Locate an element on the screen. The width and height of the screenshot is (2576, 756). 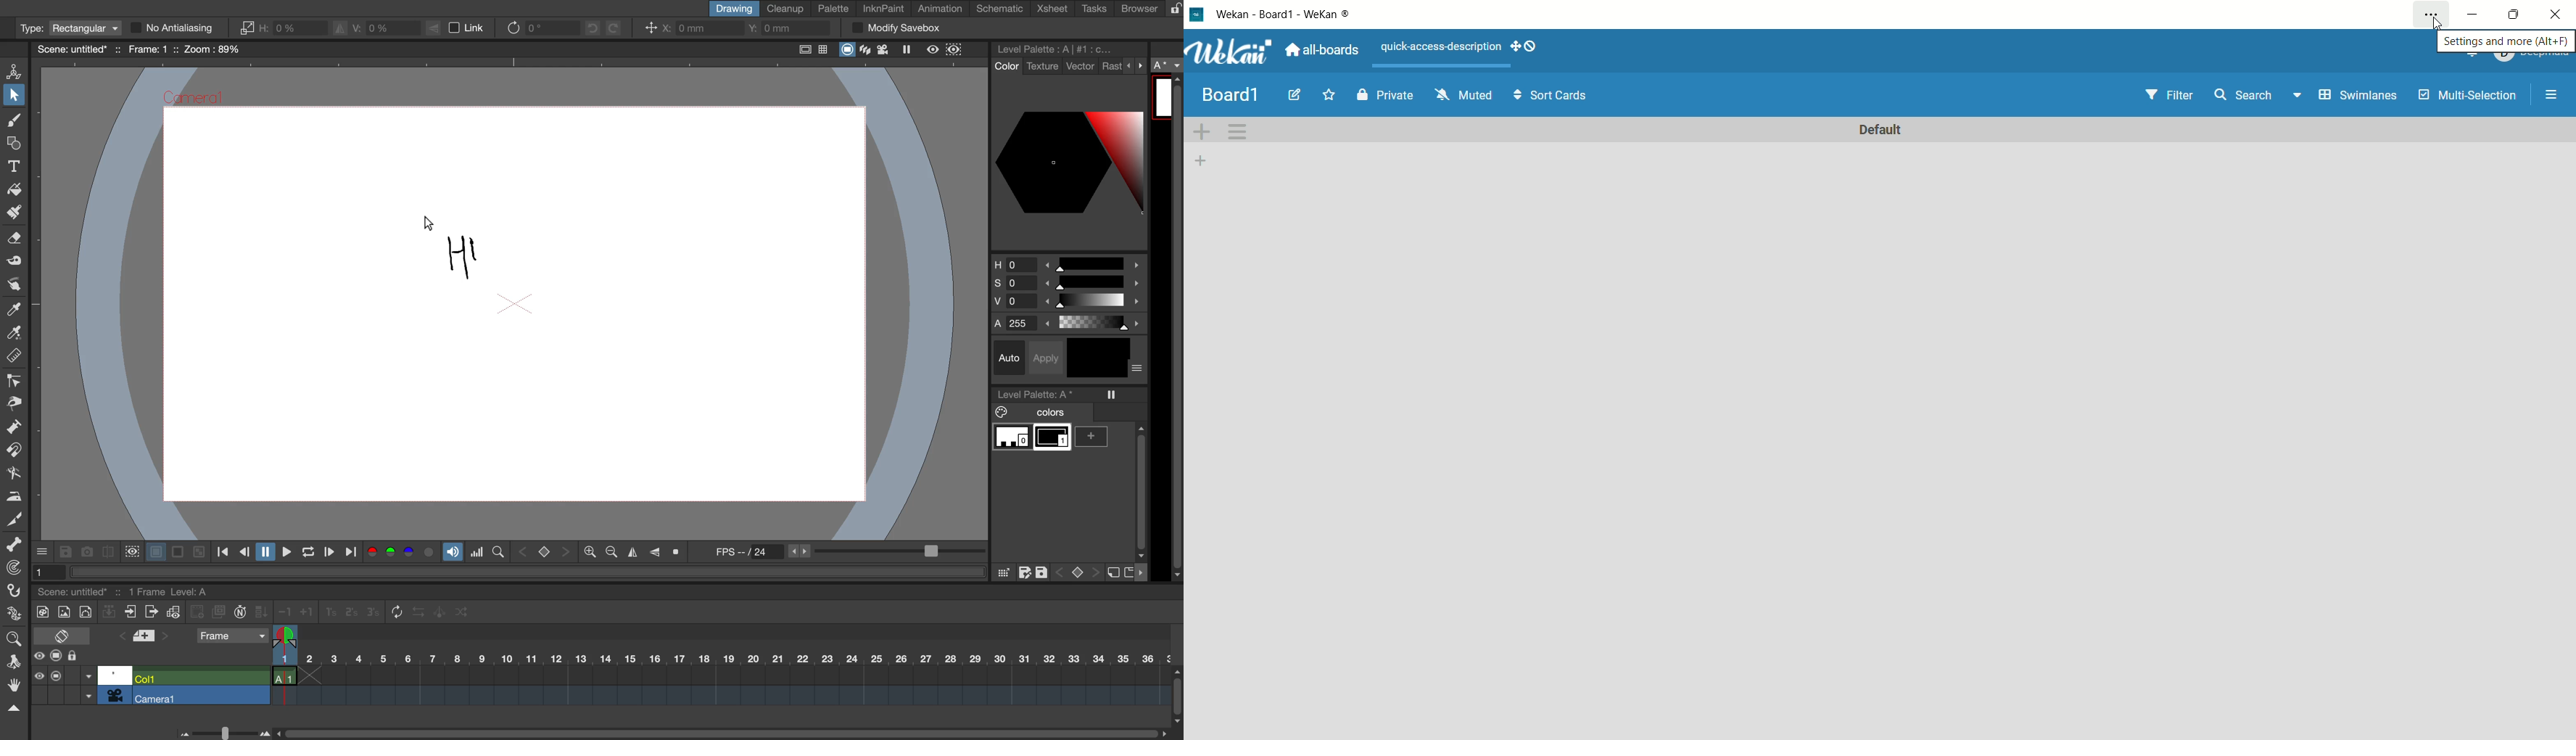
more options is located at coordinates (1138, 369).